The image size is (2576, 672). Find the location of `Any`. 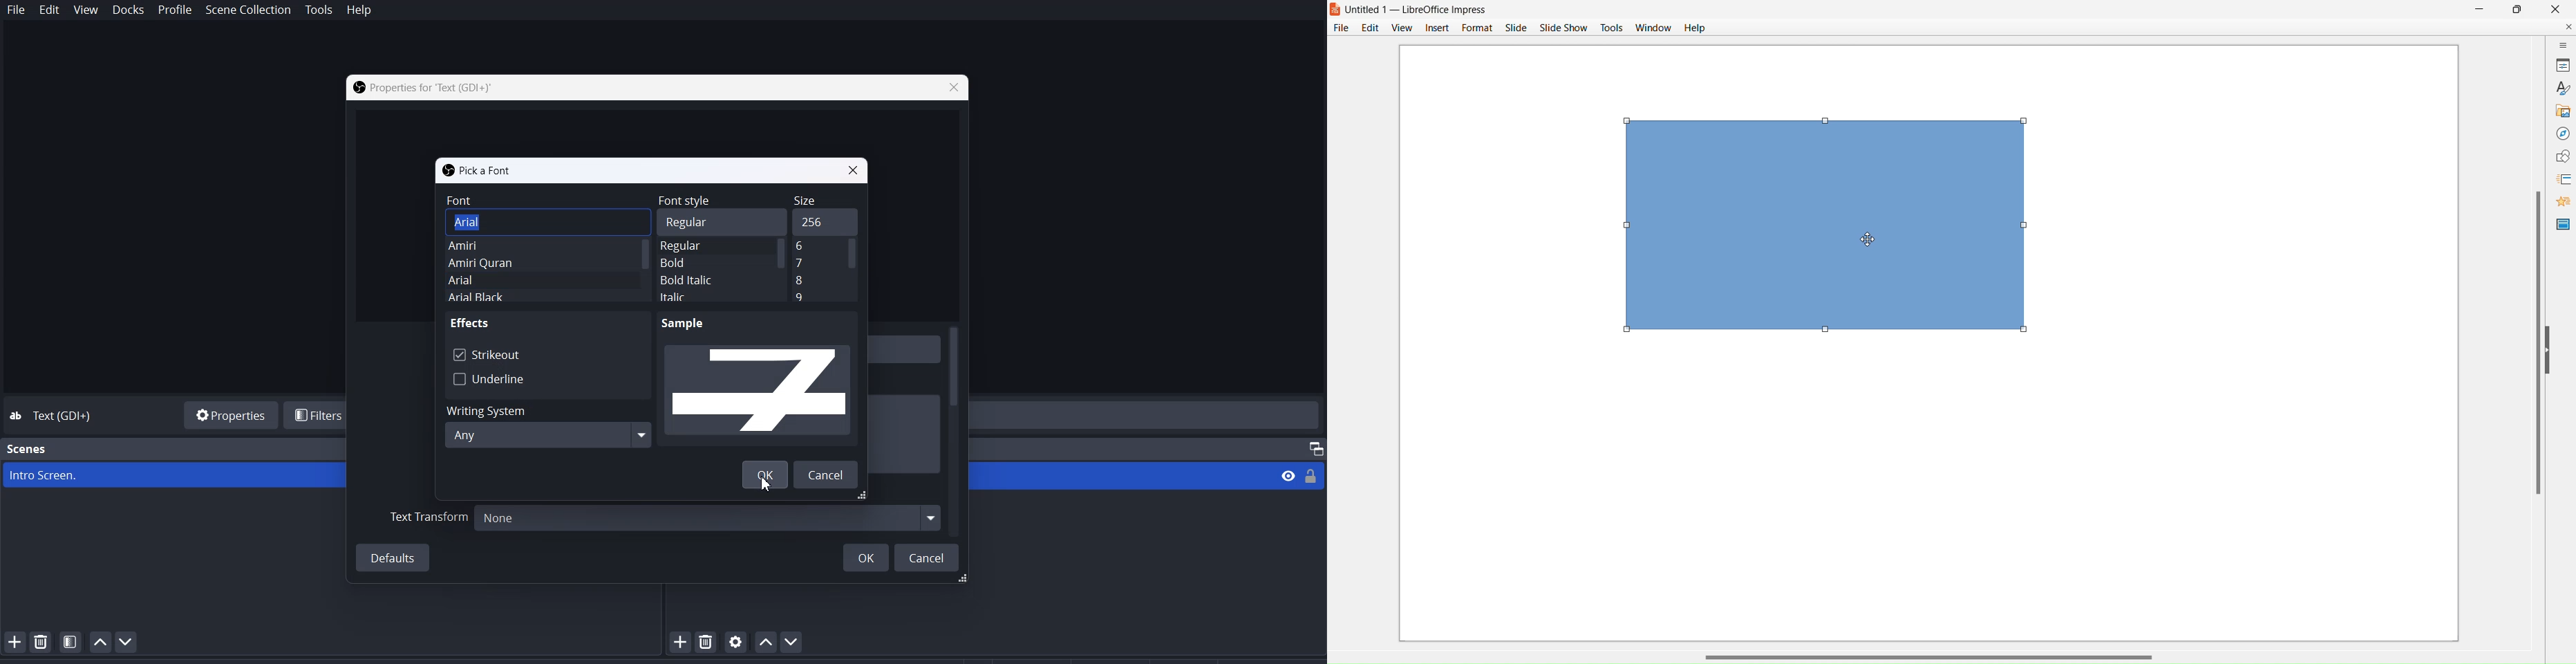

Any is located at coordinates (547, 435).